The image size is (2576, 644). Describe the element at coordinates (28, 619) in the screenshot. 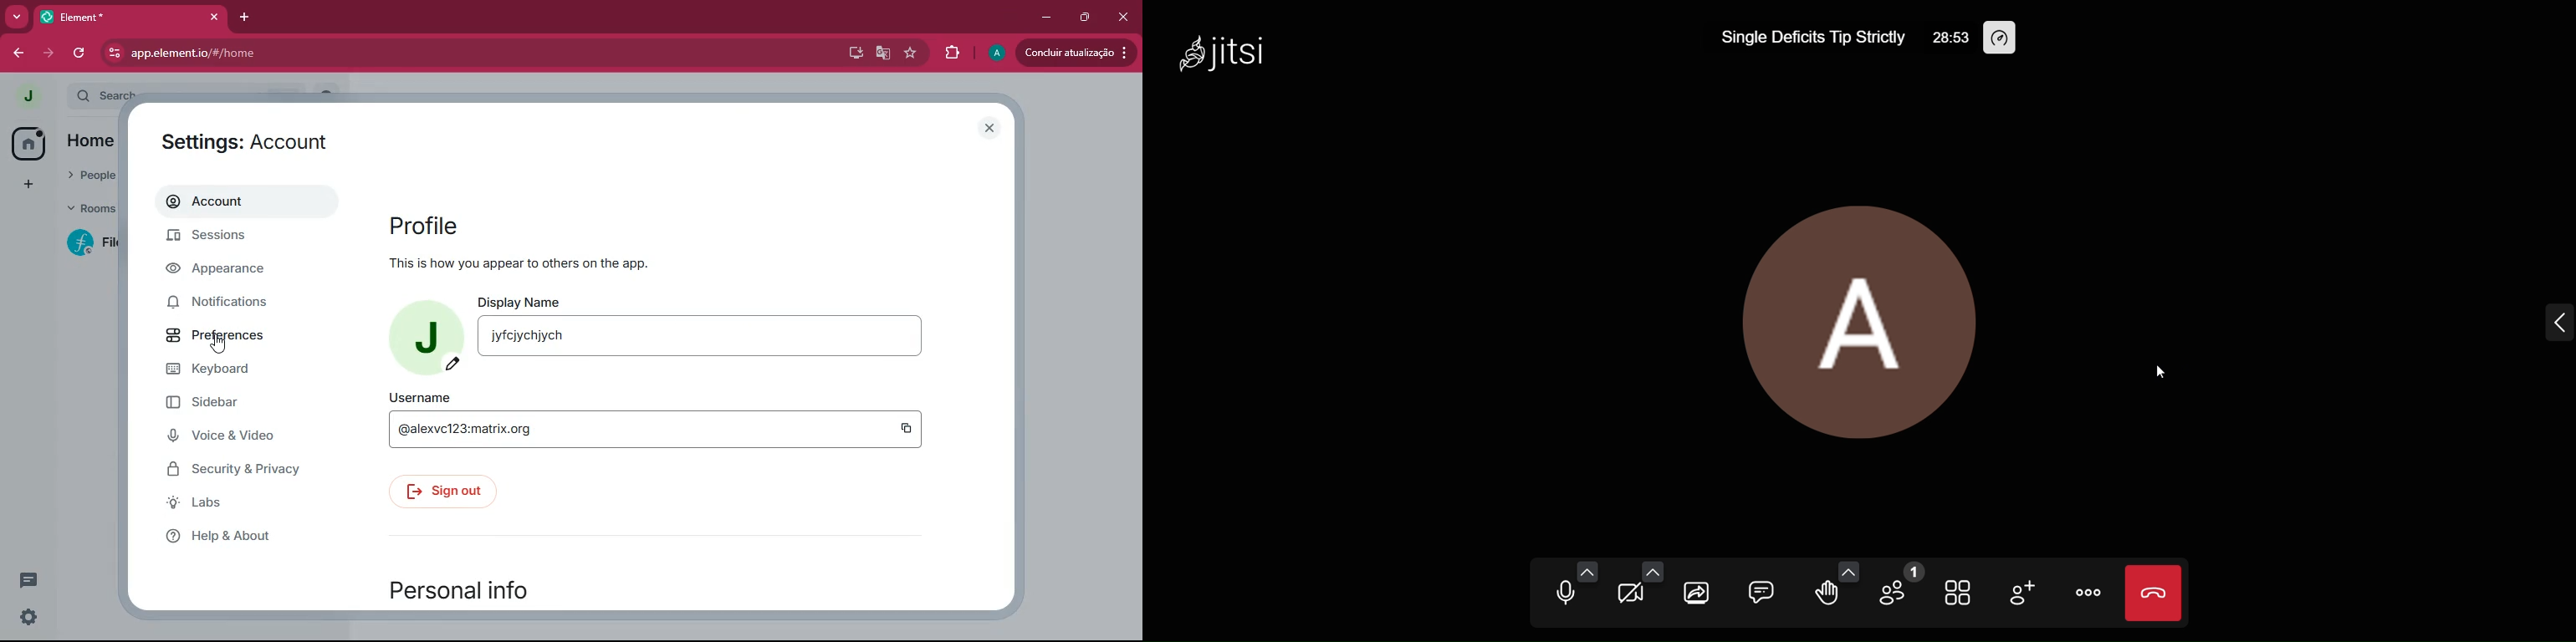

I see `settings ` at that location.